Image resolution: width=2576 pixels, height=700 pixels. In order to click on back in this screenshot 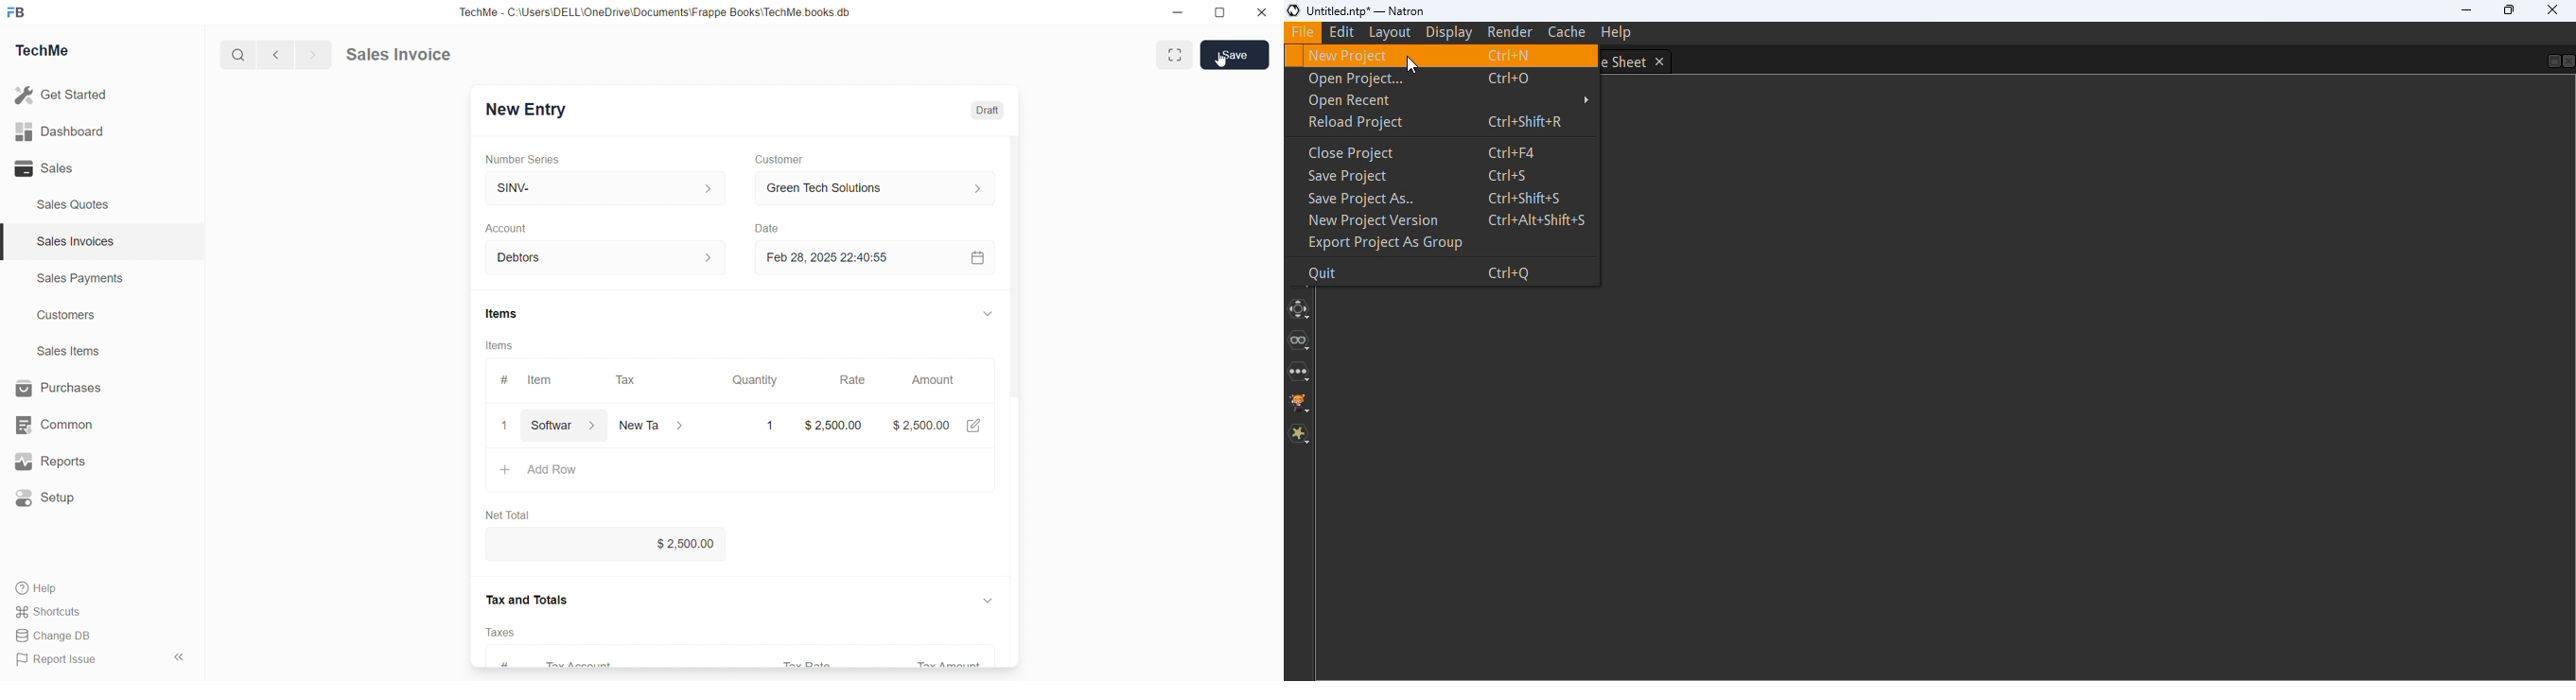, I will do `click(273, 54)`.